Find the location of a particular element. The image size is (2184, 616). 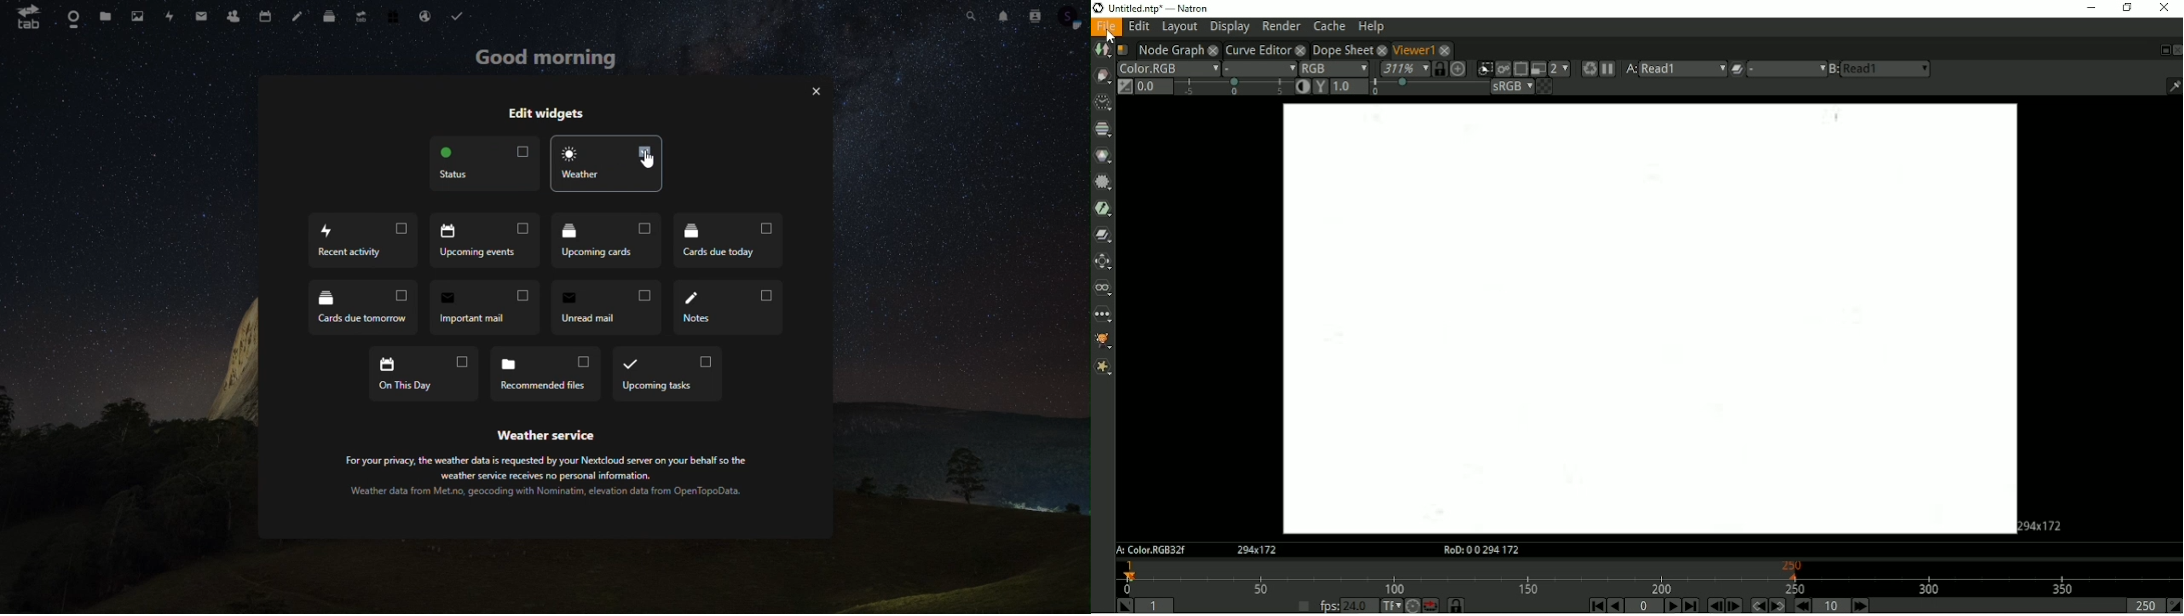

notes is located at coordinates (734, 307).